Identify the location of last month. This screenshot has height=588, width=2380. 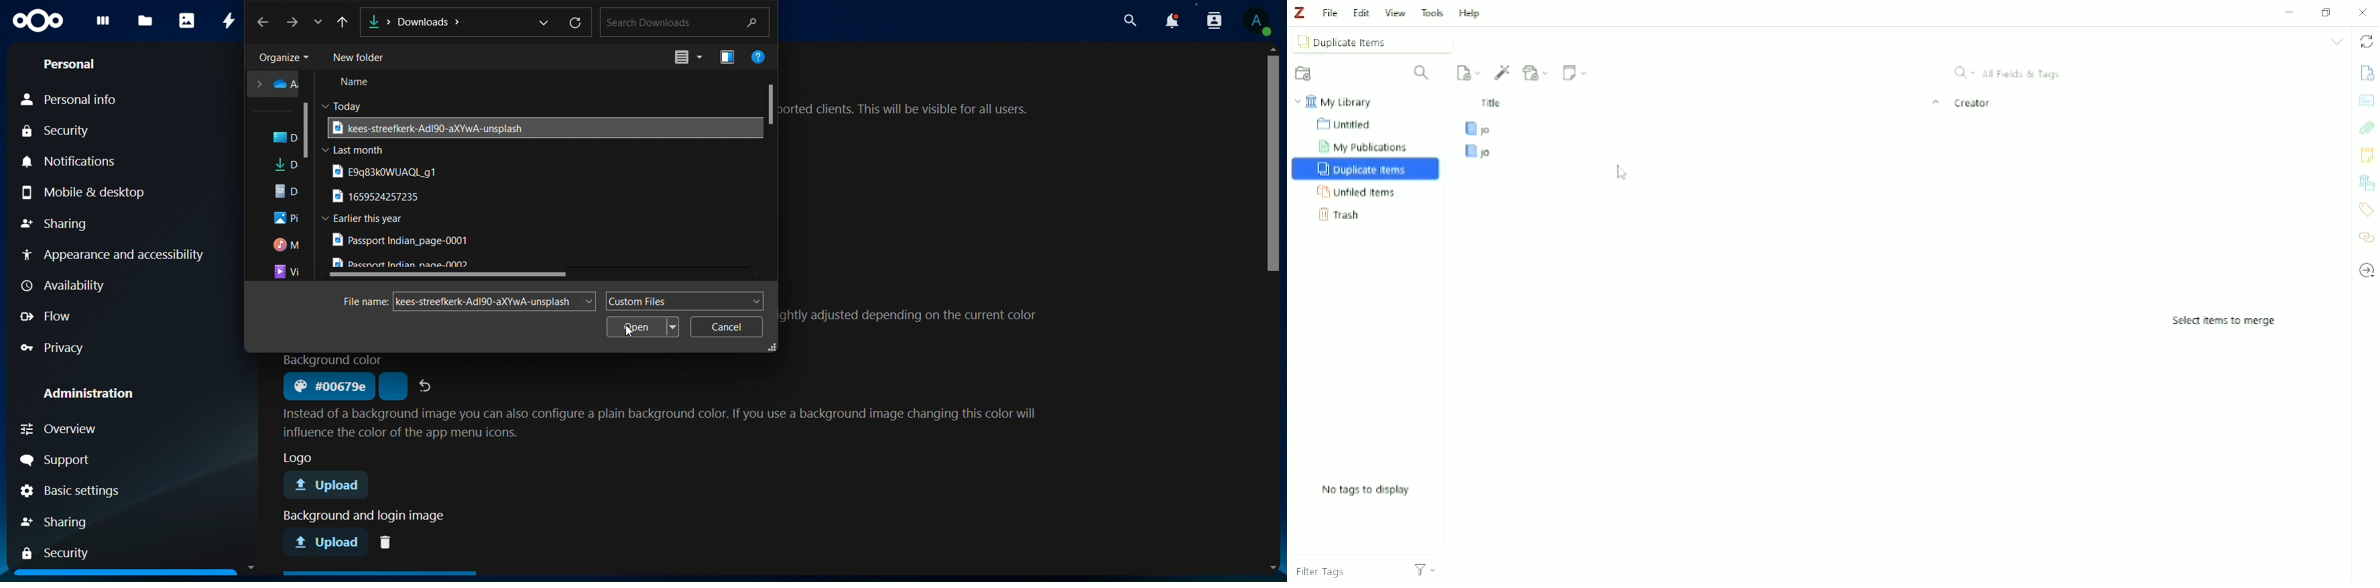
(355, 150).